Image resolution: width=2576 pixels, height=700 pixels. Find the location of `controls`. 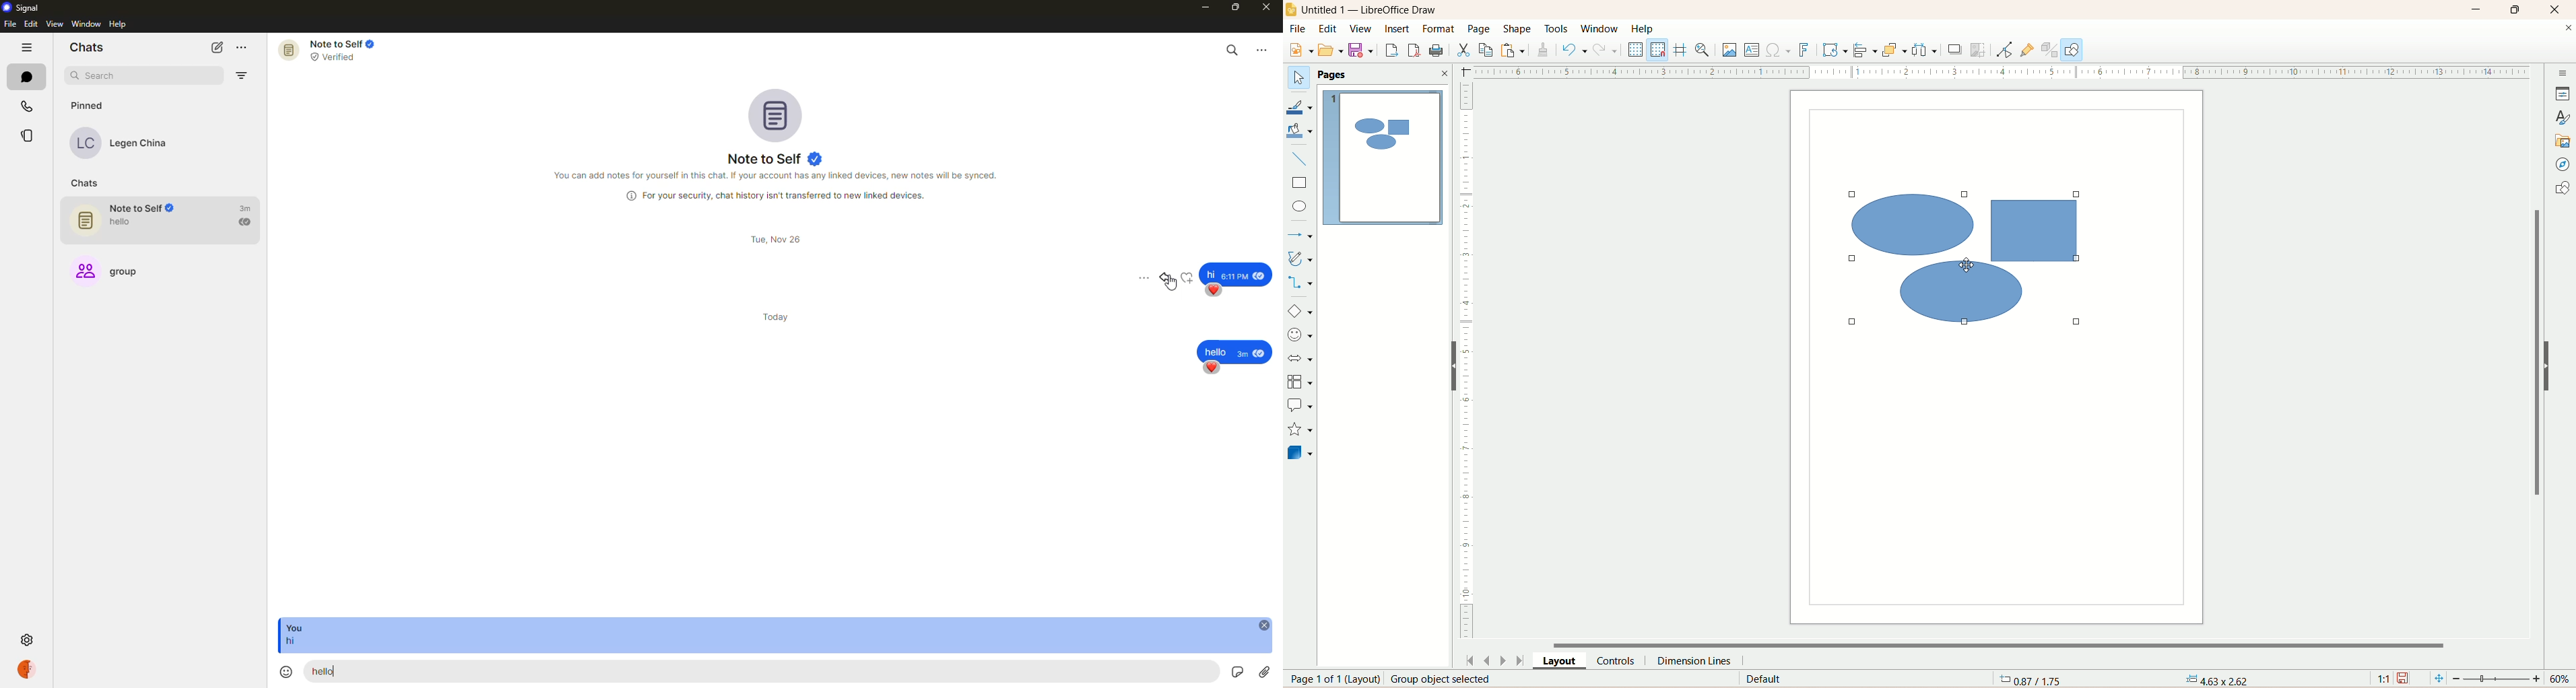

controls is located at coordinates (1616, 660).